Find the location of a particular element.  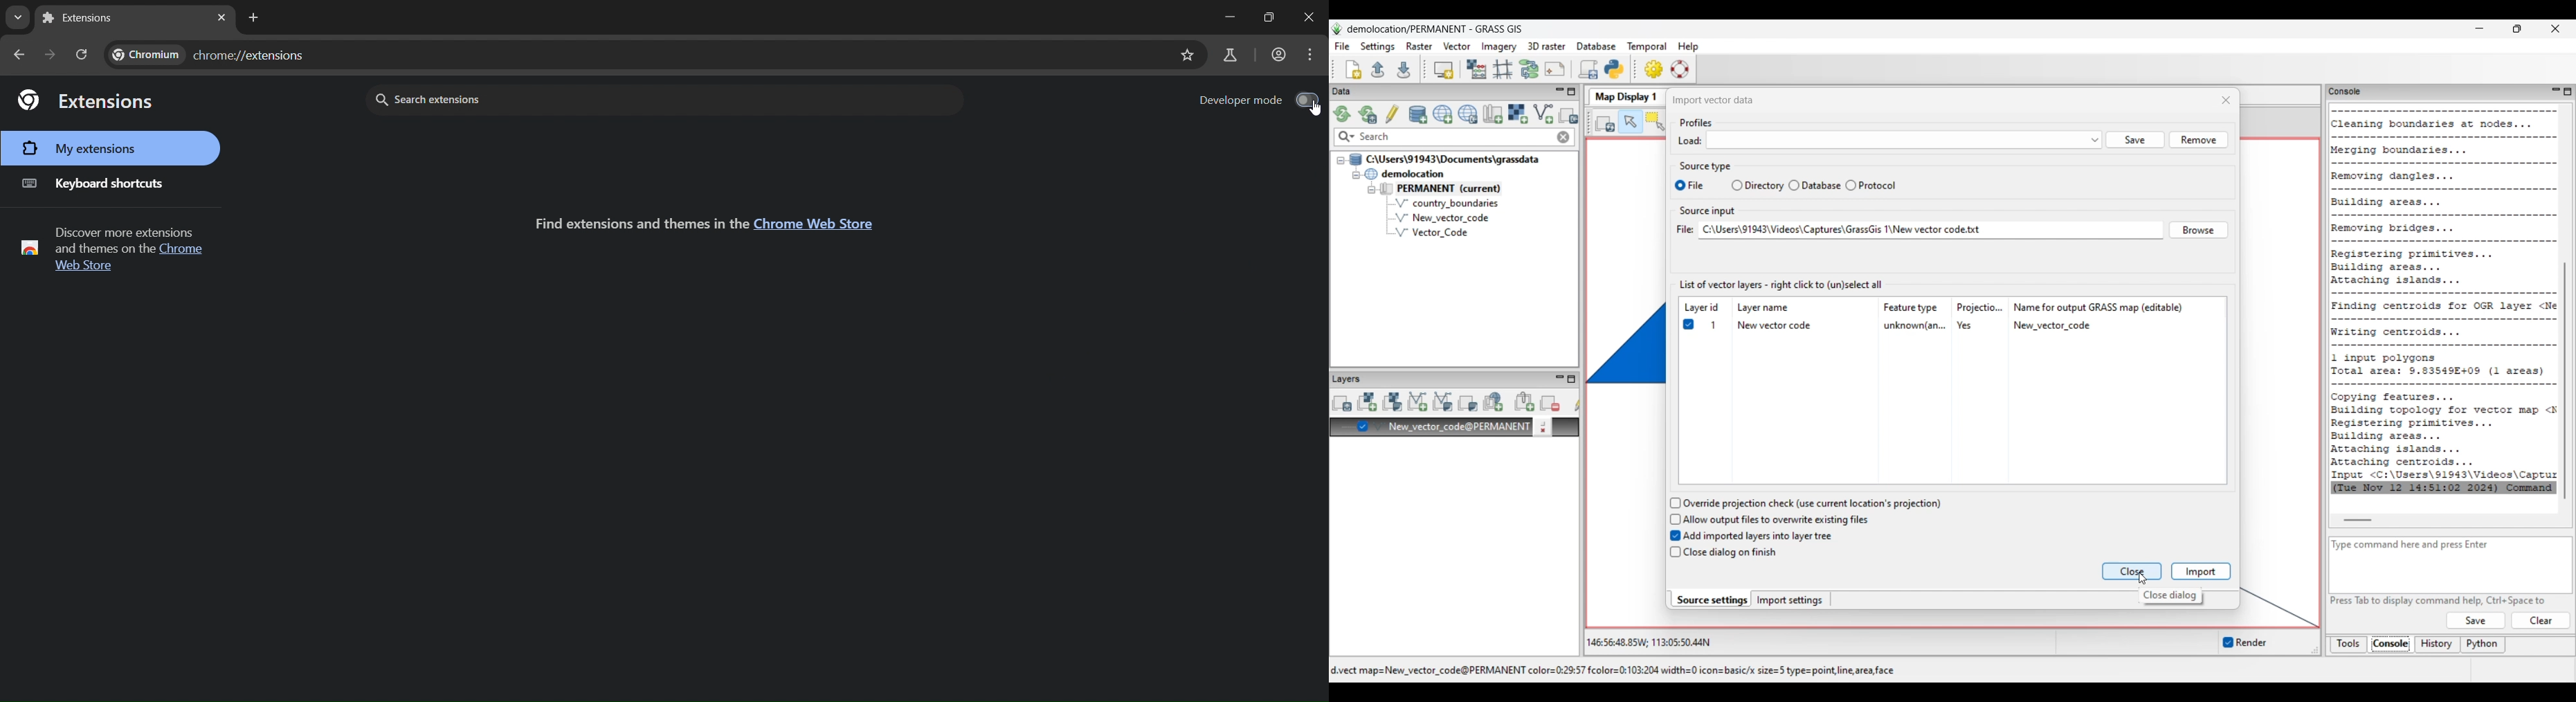

web address is located at coordinates (210, 54).